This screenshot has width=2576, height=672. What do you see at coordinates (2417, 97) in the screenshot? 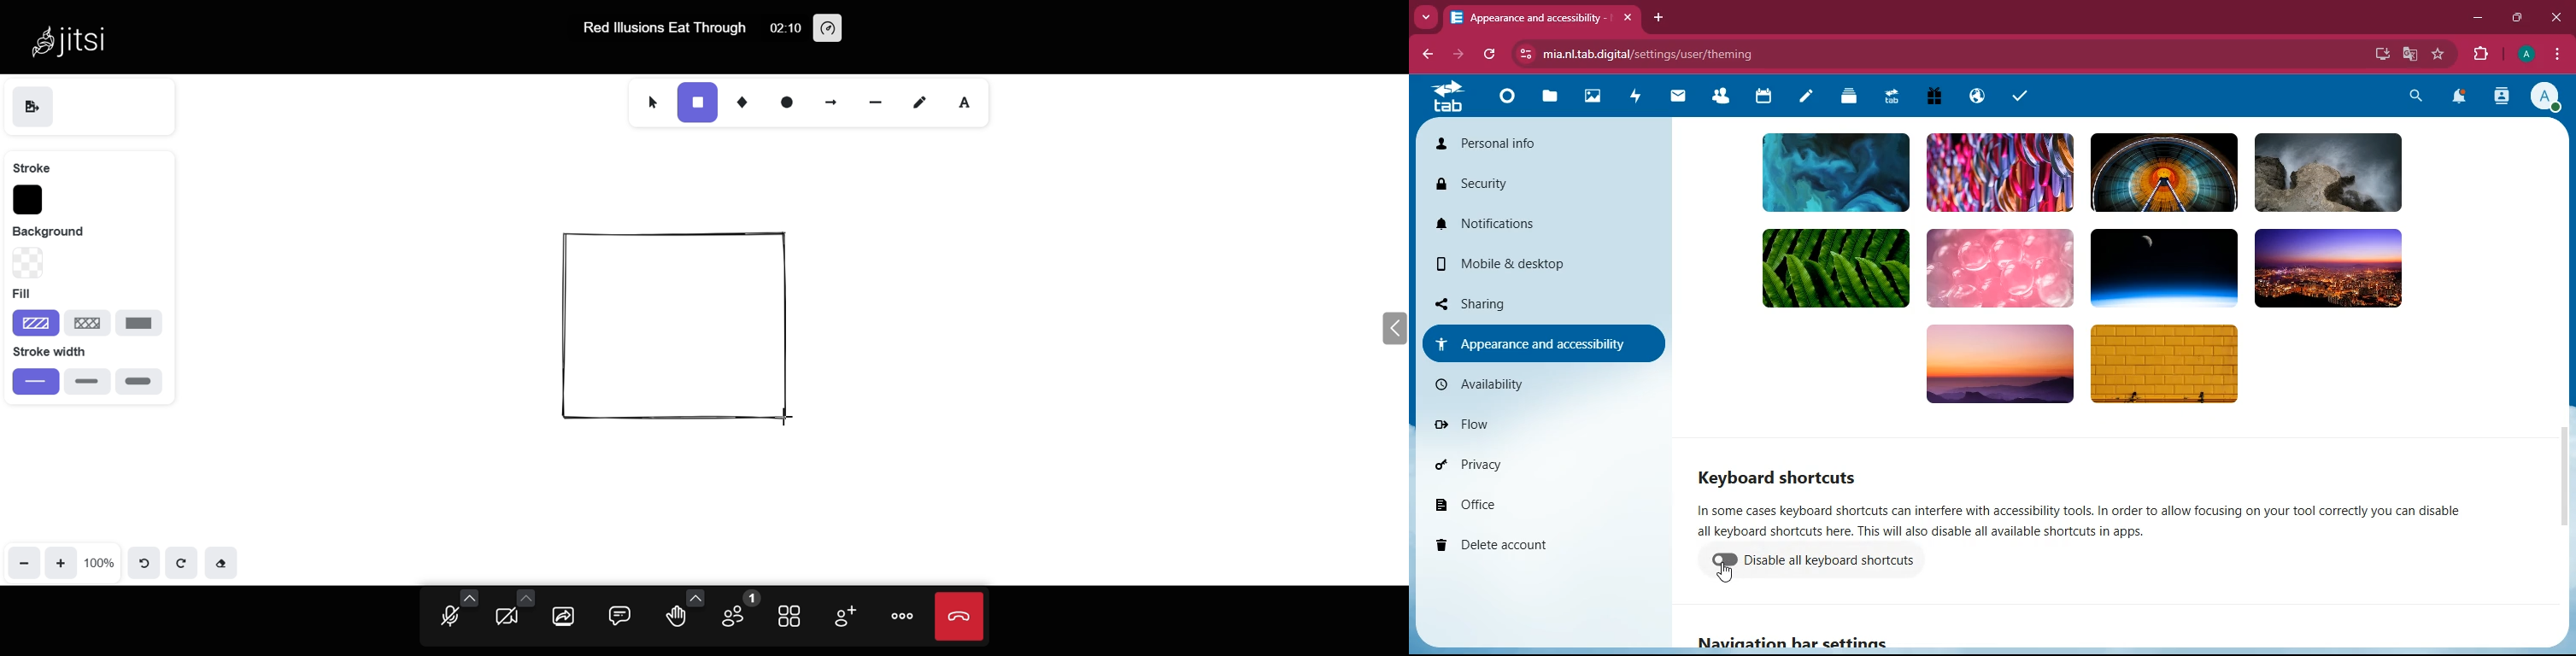
I see `search` at bounding box center [2417, 97].